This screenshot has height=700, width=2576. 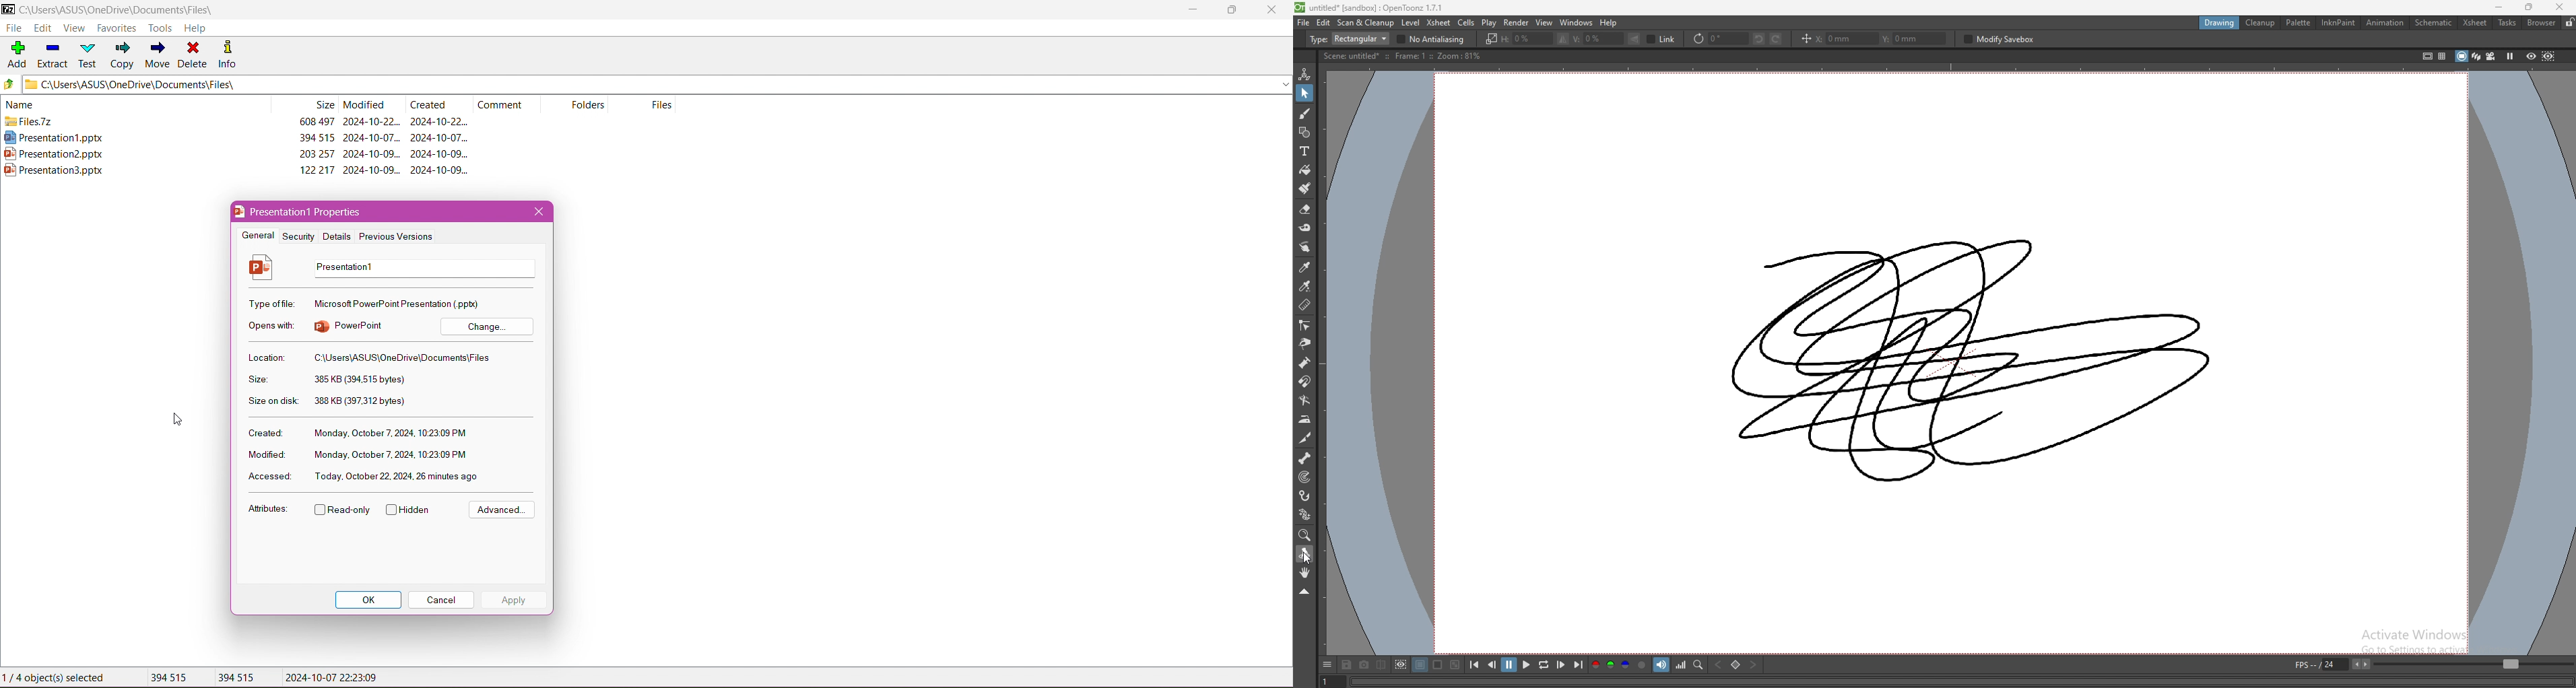 I want to click on created, so click(x=428, y=104).